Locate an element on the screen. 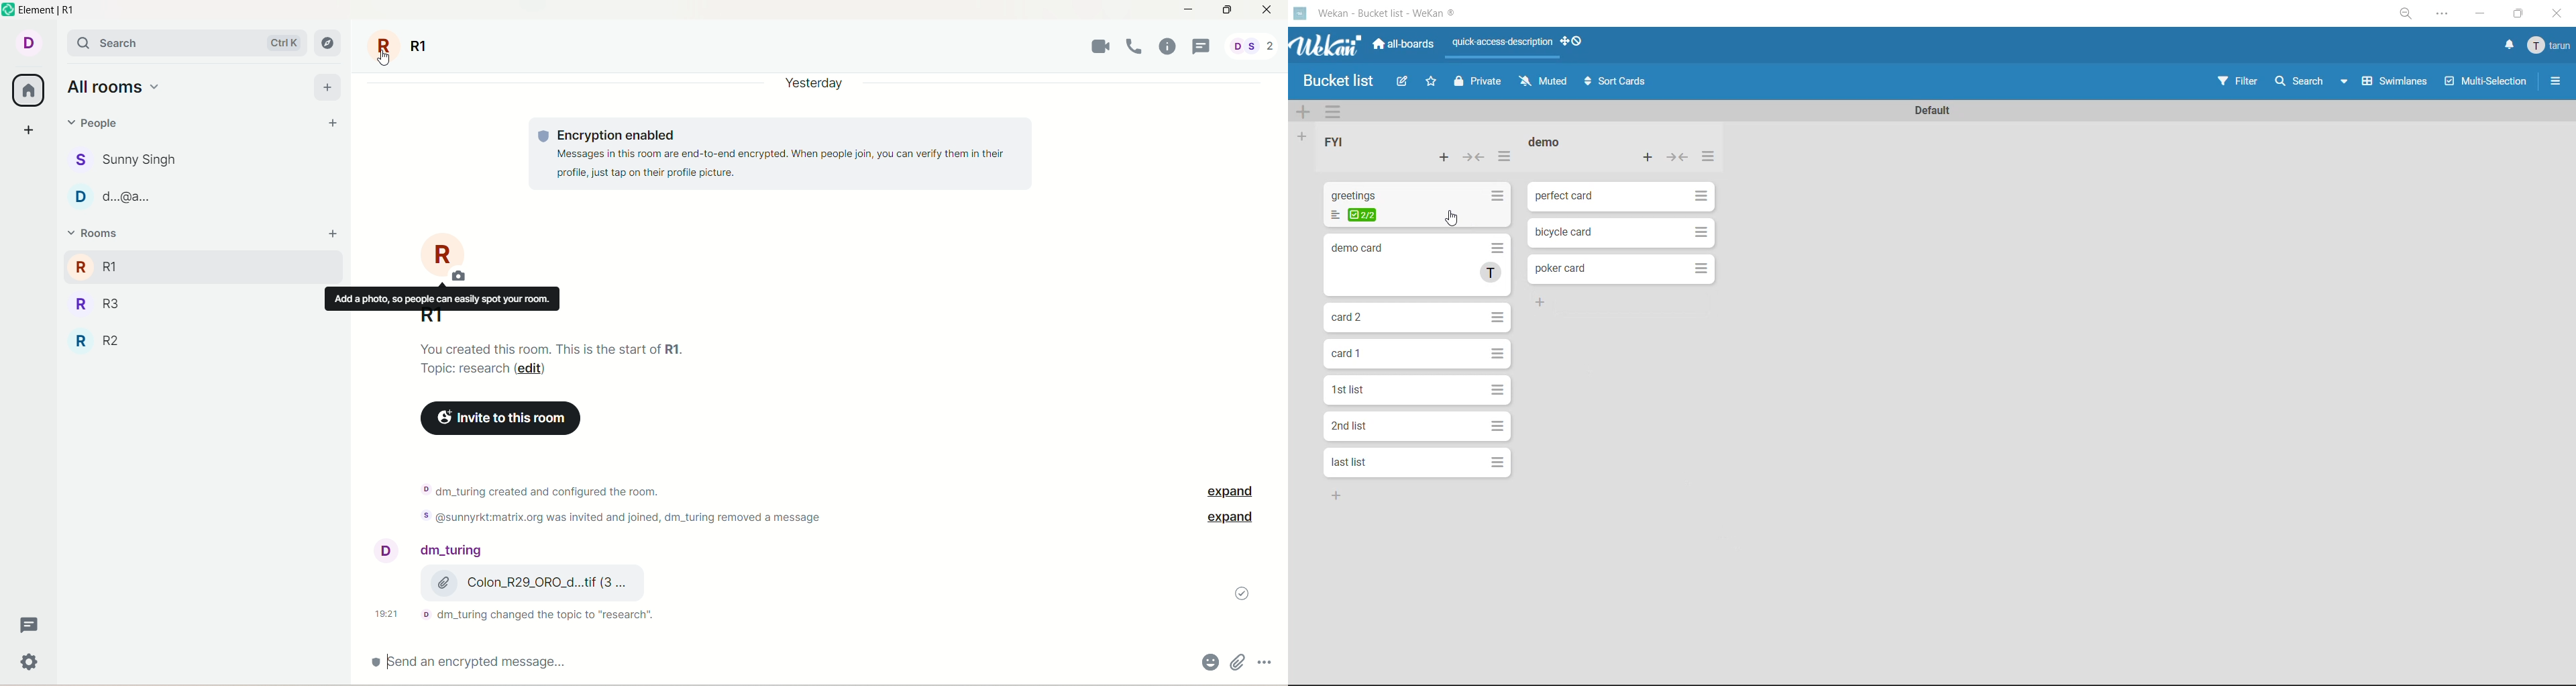 The width and height of the screenshot is (2576, 700). emoji is located at coordinates (1202, 660).